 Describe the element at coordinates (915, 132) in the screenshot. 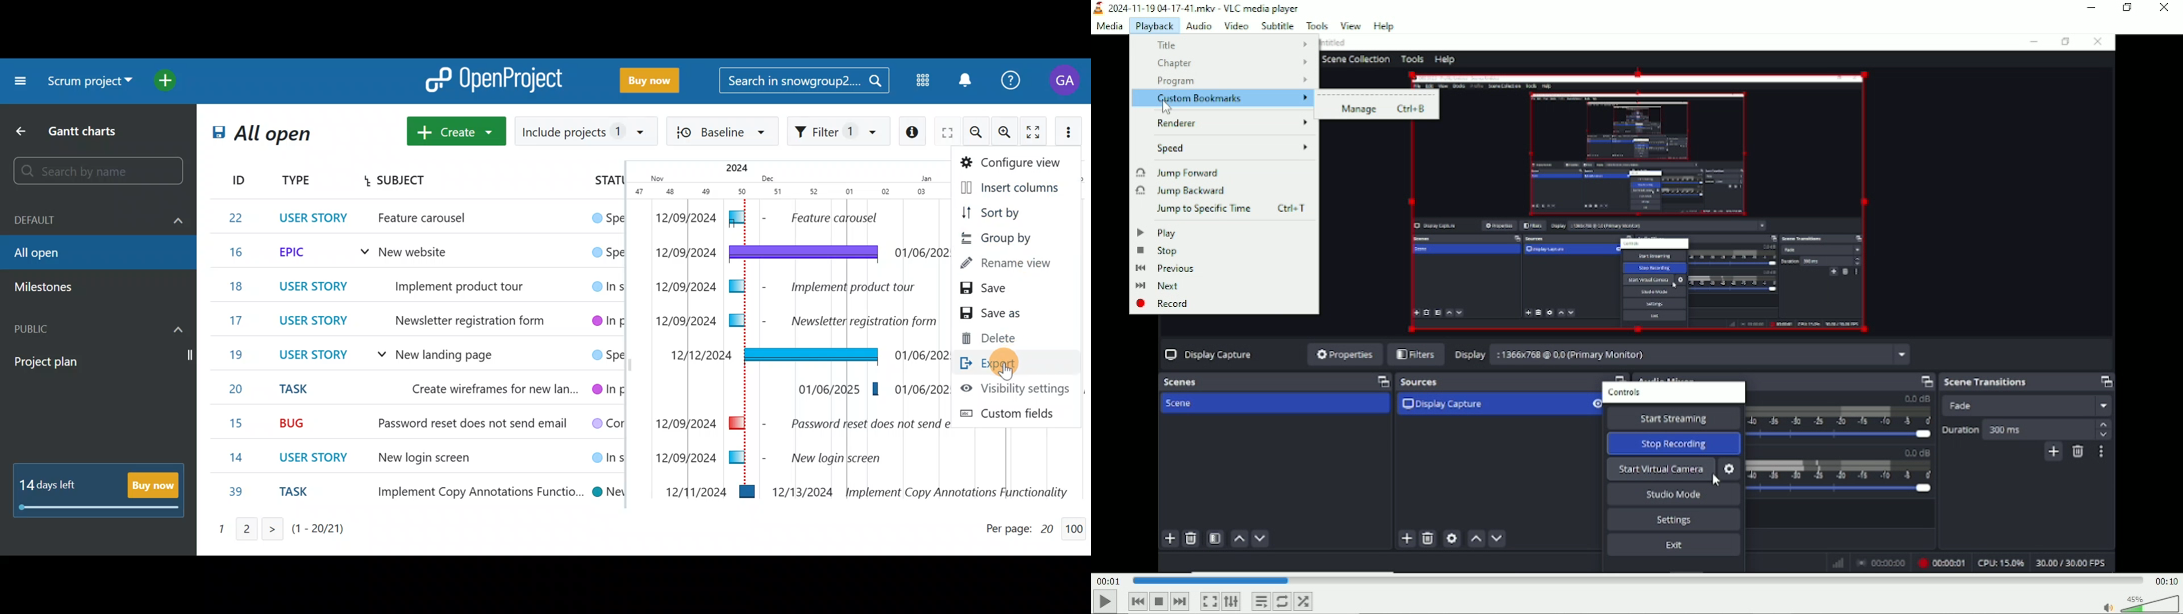

I see `Open details view` at that location.